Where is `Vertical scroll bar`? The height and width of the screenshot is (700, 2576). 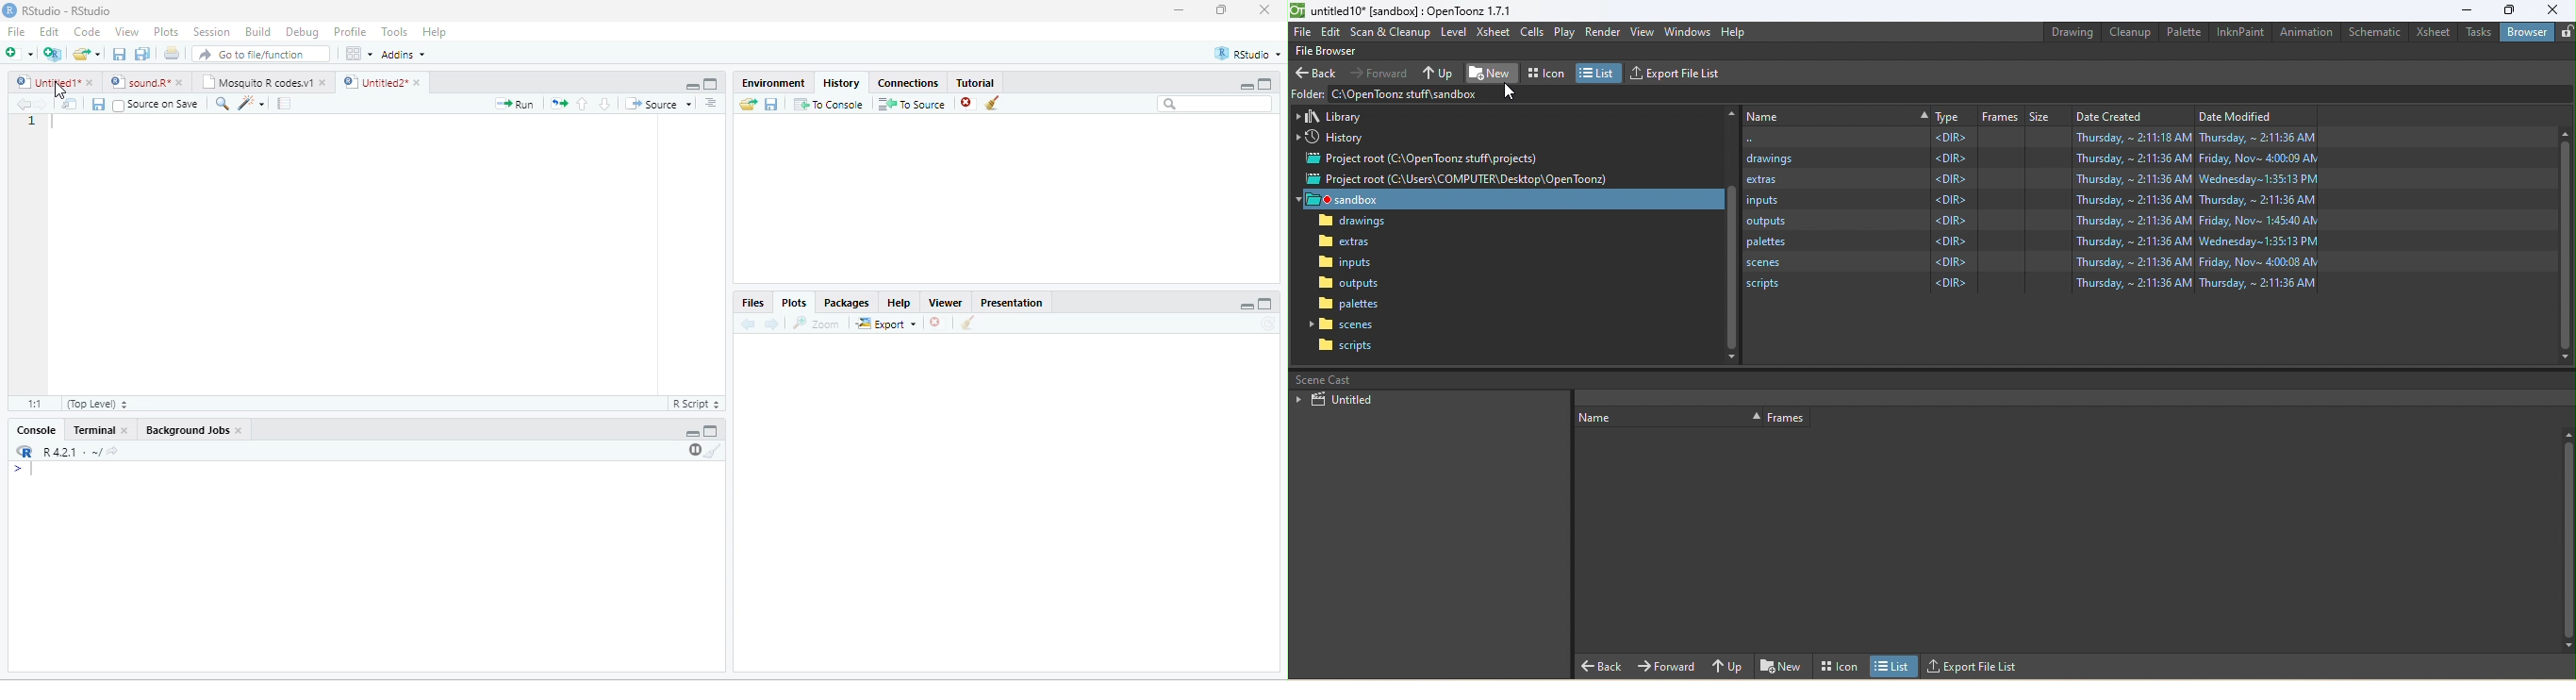
Vertical scroll bar is located at coordinates (1732, 235).